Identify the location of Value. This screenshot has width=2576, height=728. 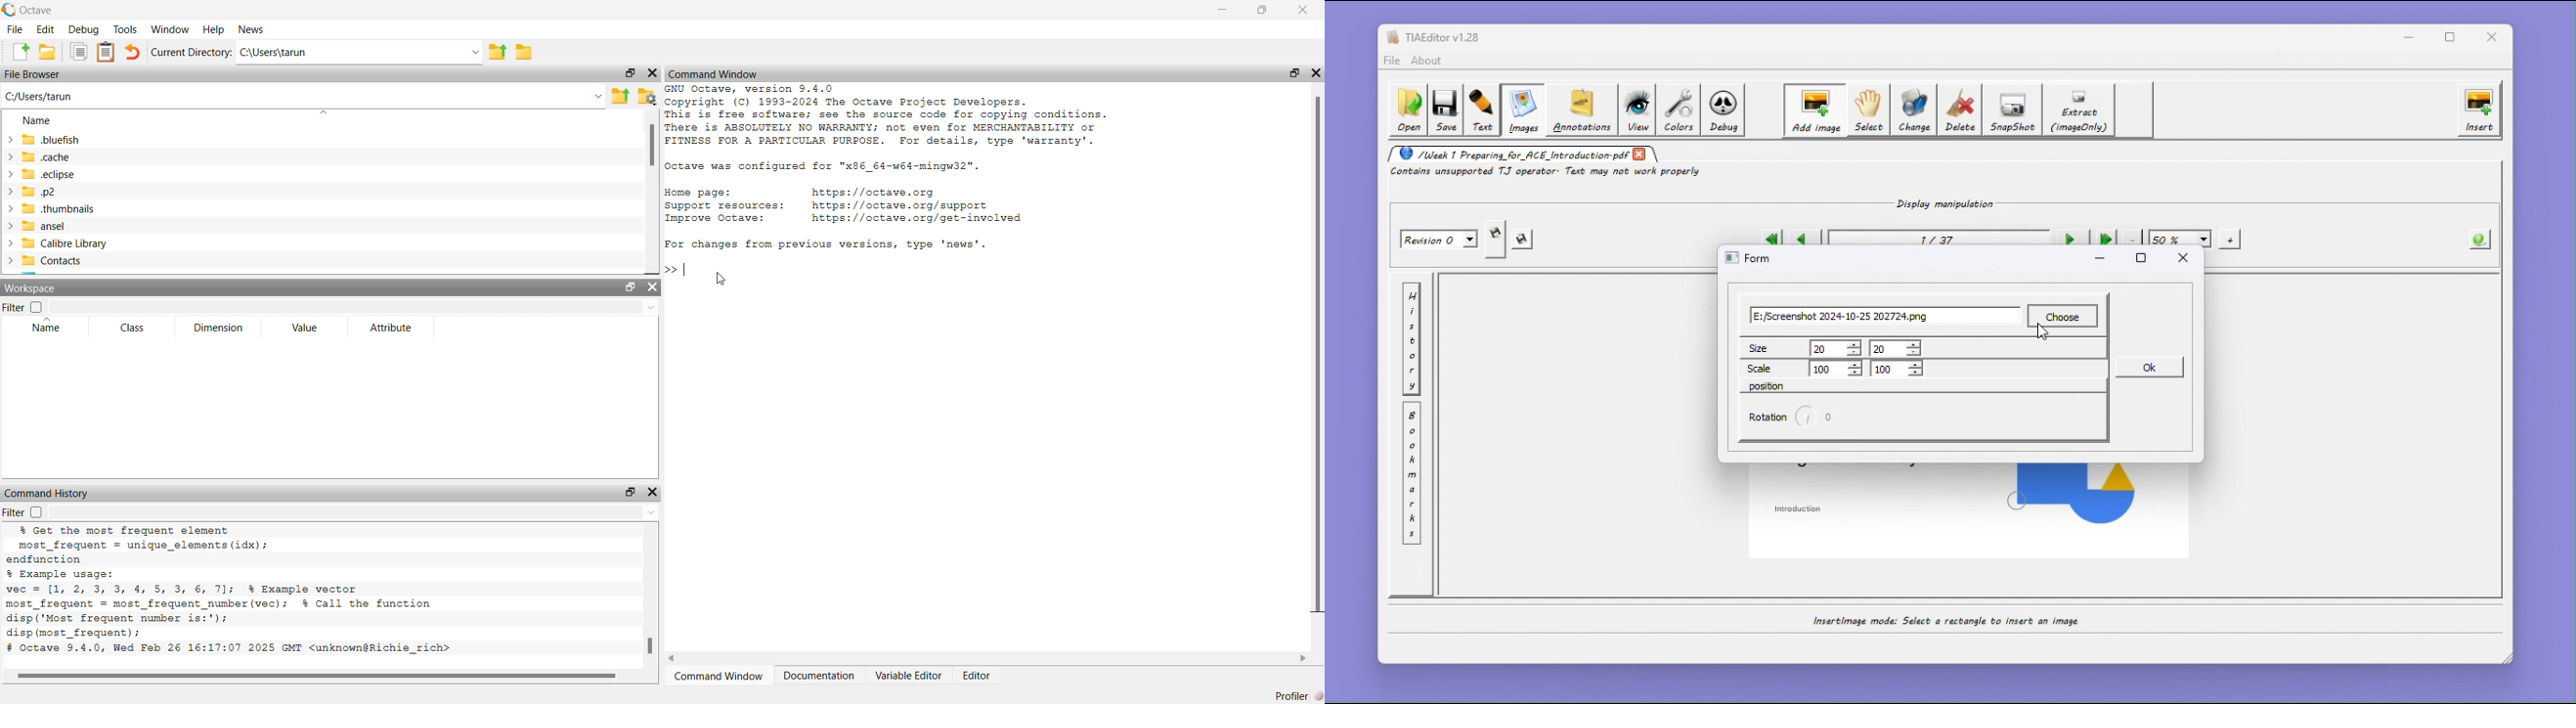
(306, 326).